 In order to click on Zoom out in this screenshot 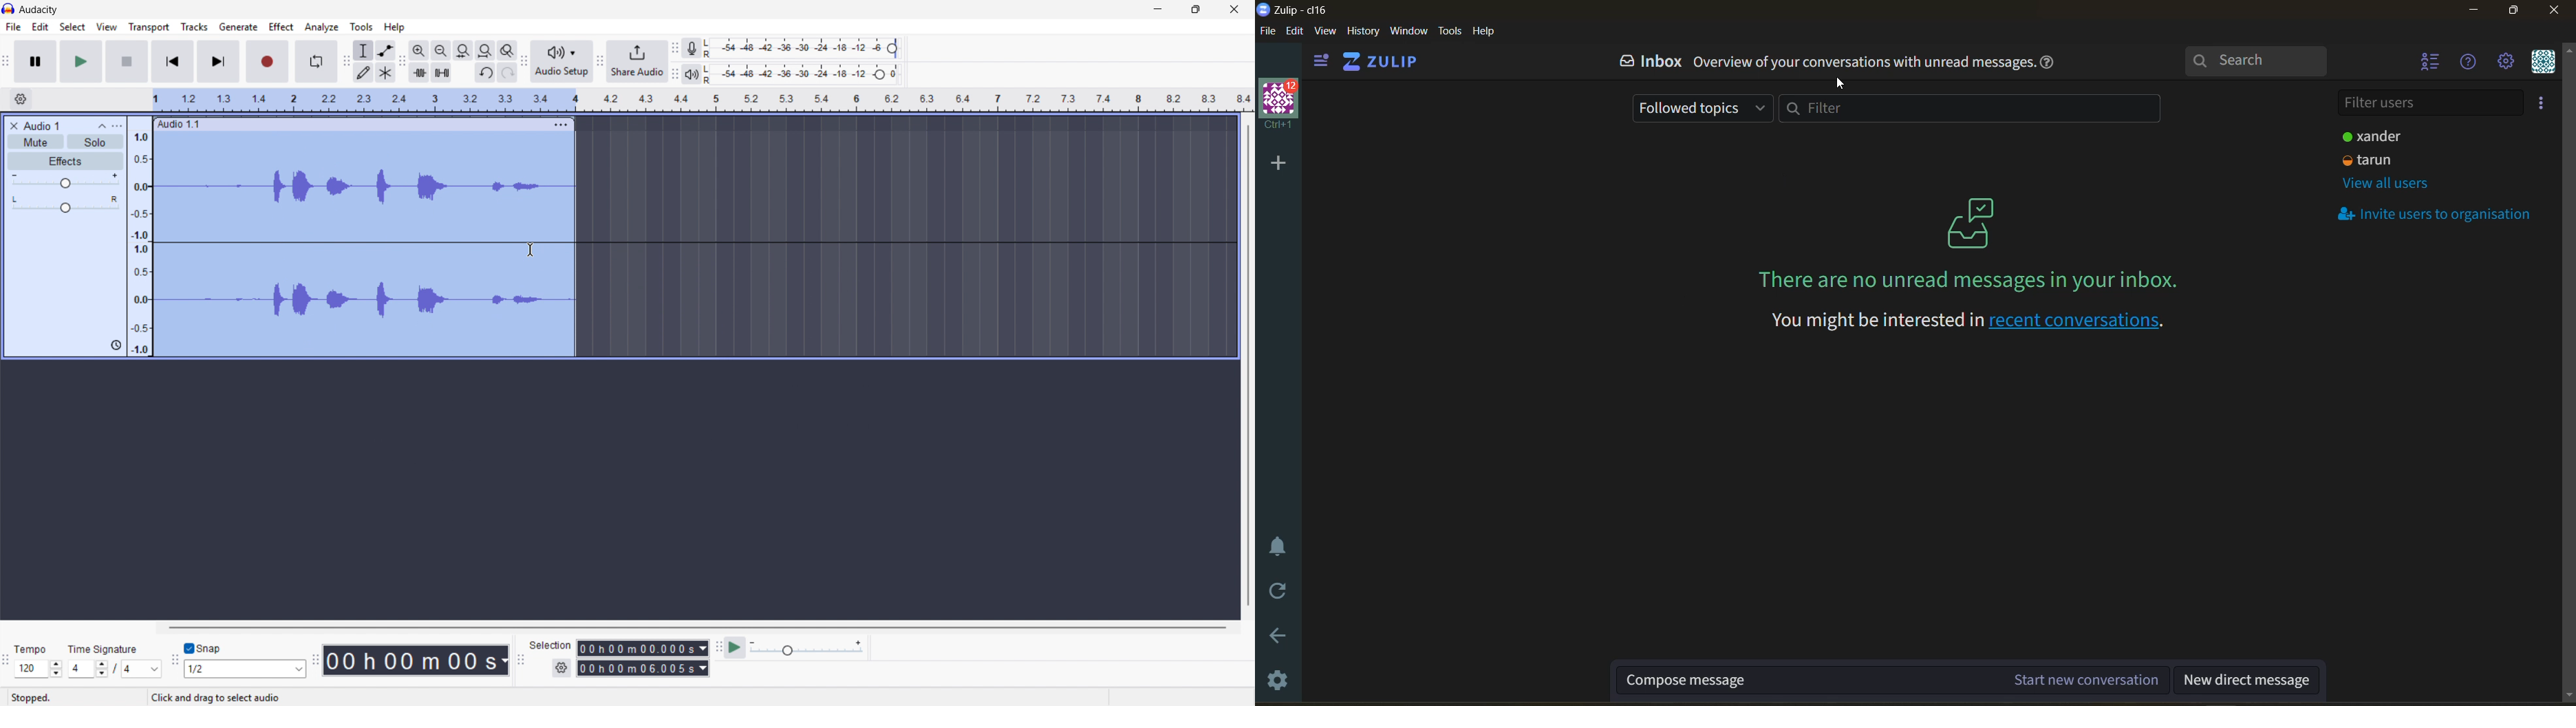, I will do `click(441, 50)`.